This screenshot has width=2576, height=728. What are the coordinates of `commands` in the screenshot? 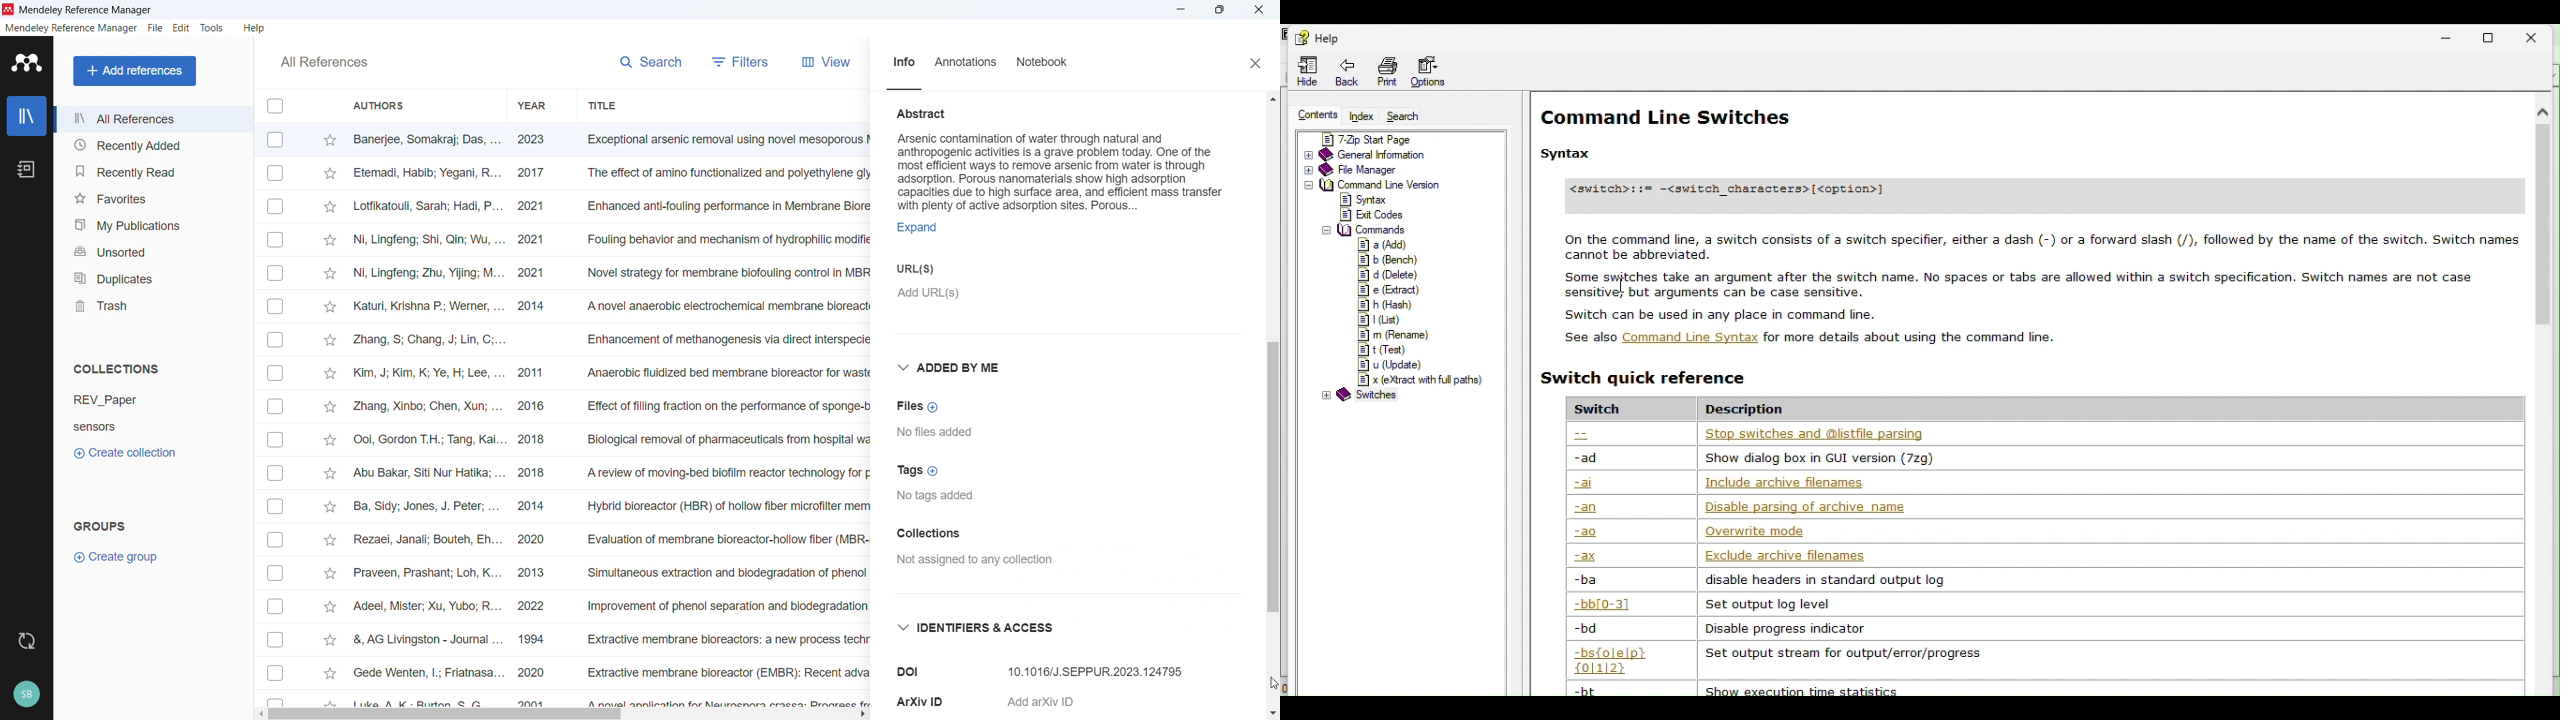 It's located at (1400, 246).